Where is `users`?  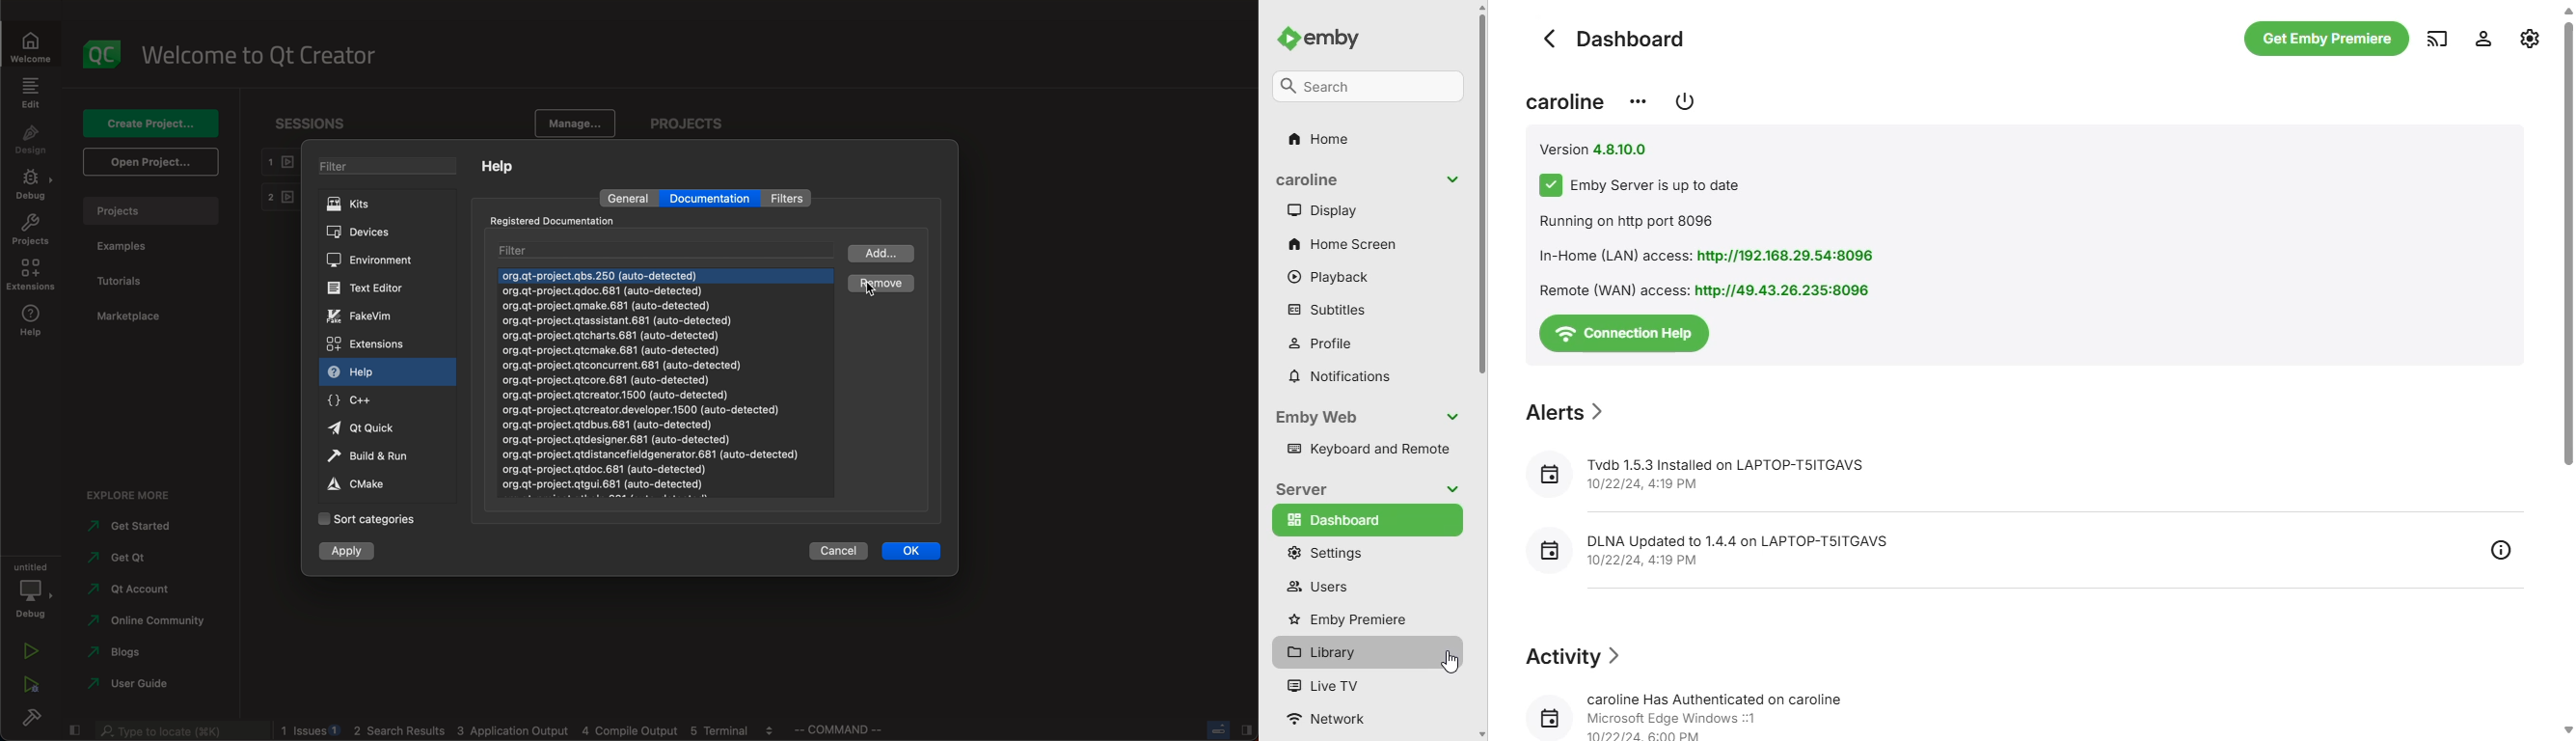
users is located at coordinates (1315, 586).